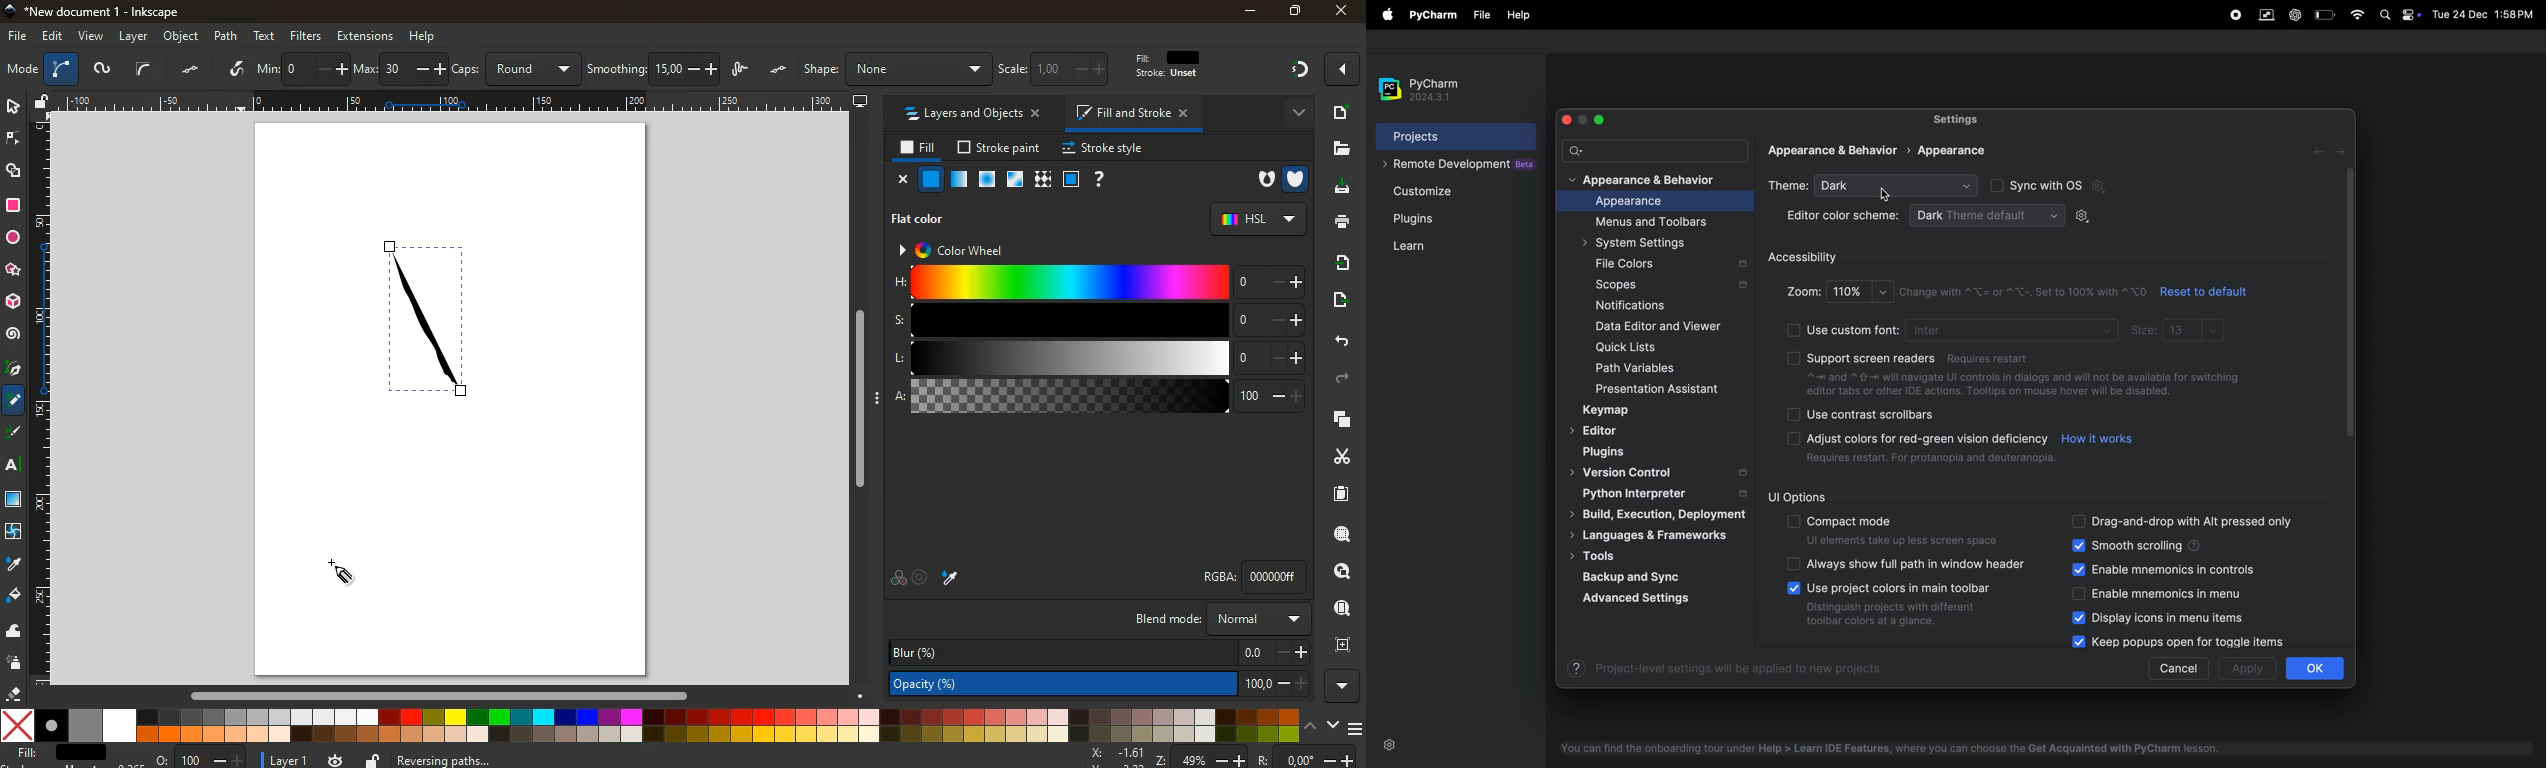  Describe the element at coordinates (2483, 15) in the screenshot. I see `Tue 24 Dec 1:58PM` at that location.